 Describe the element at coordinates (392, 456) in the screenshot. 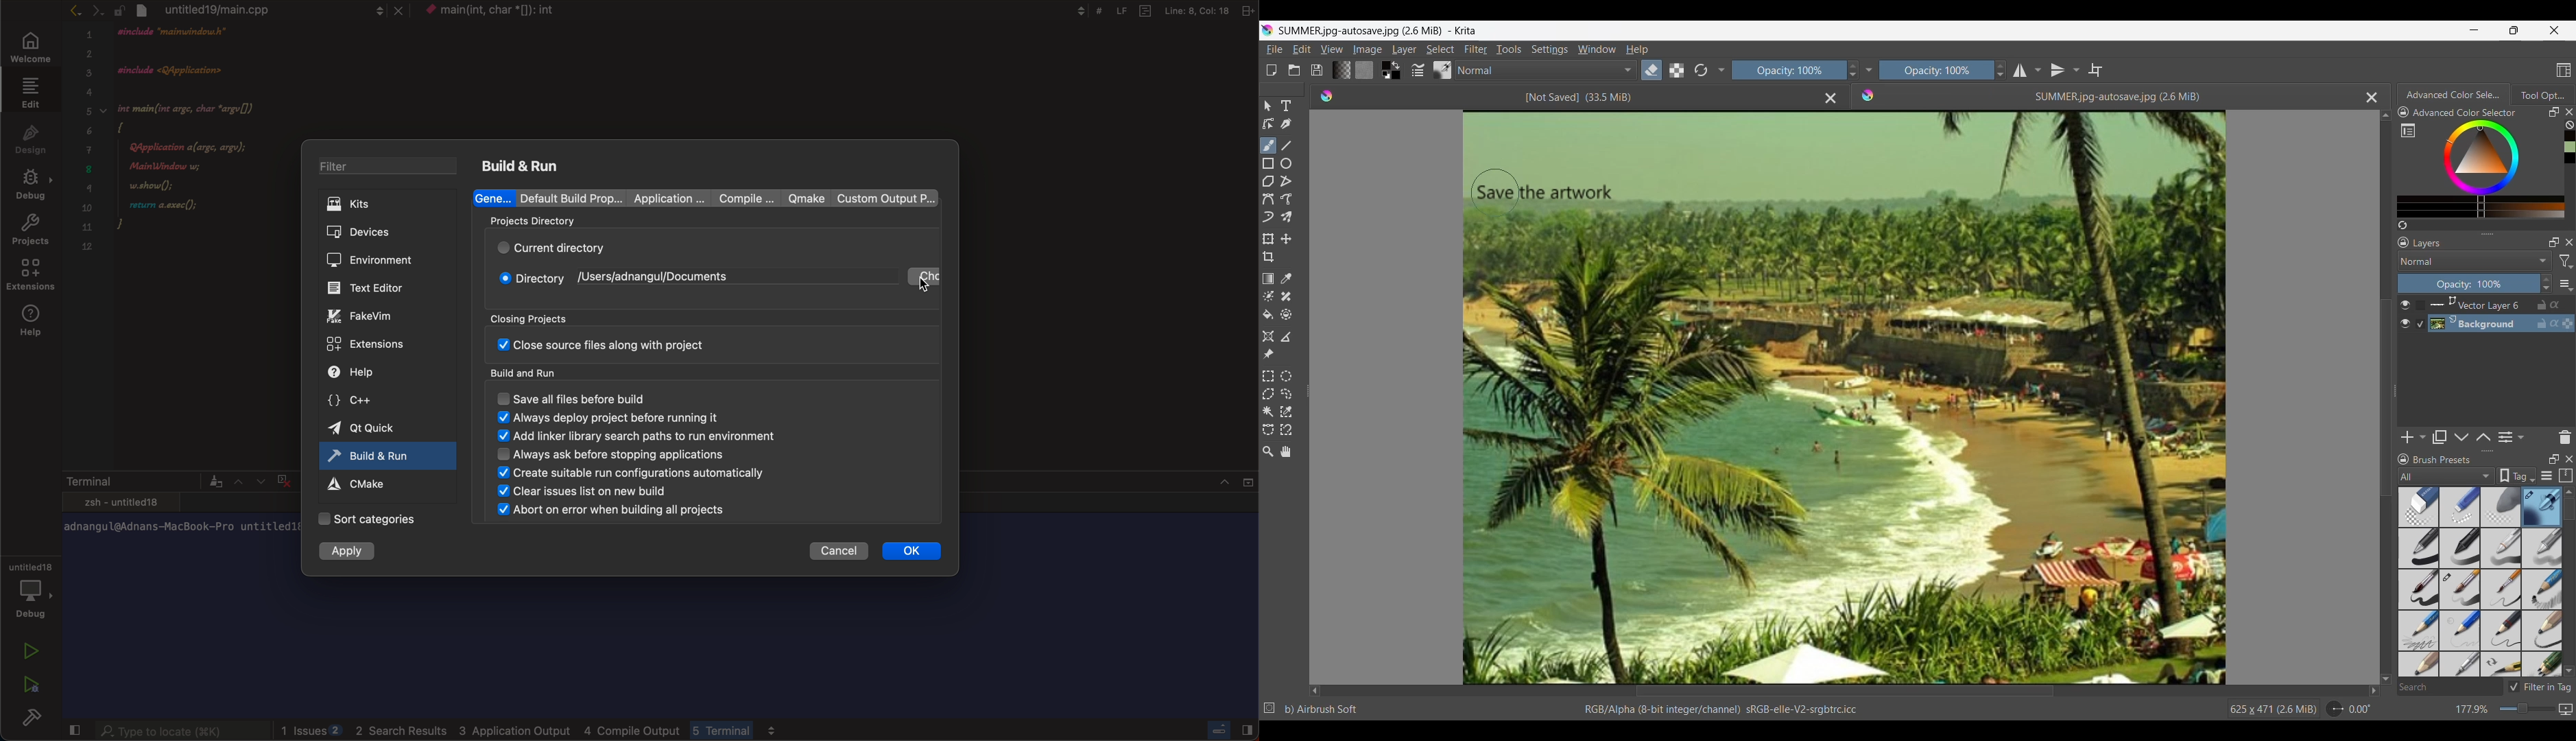

I see `active tab` at that location.